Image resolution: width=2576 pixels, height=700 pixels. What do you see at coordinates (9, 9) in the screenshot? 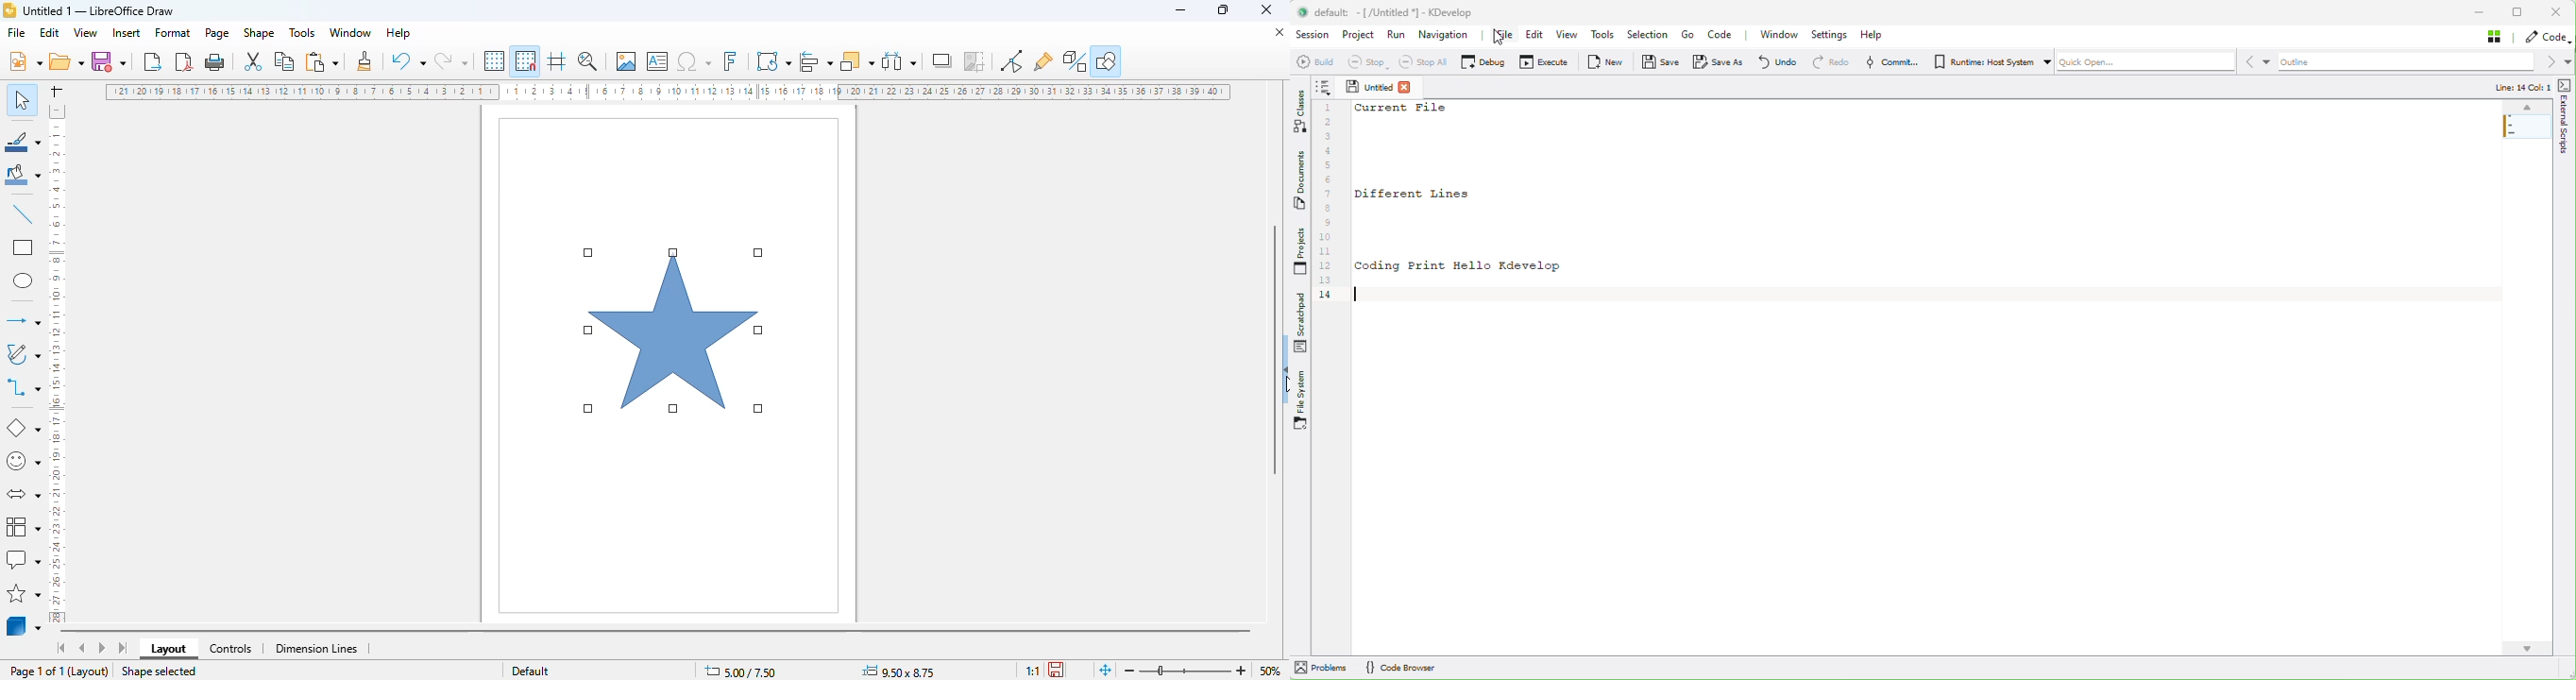
I see `logo` at bounding box center [9, 9].